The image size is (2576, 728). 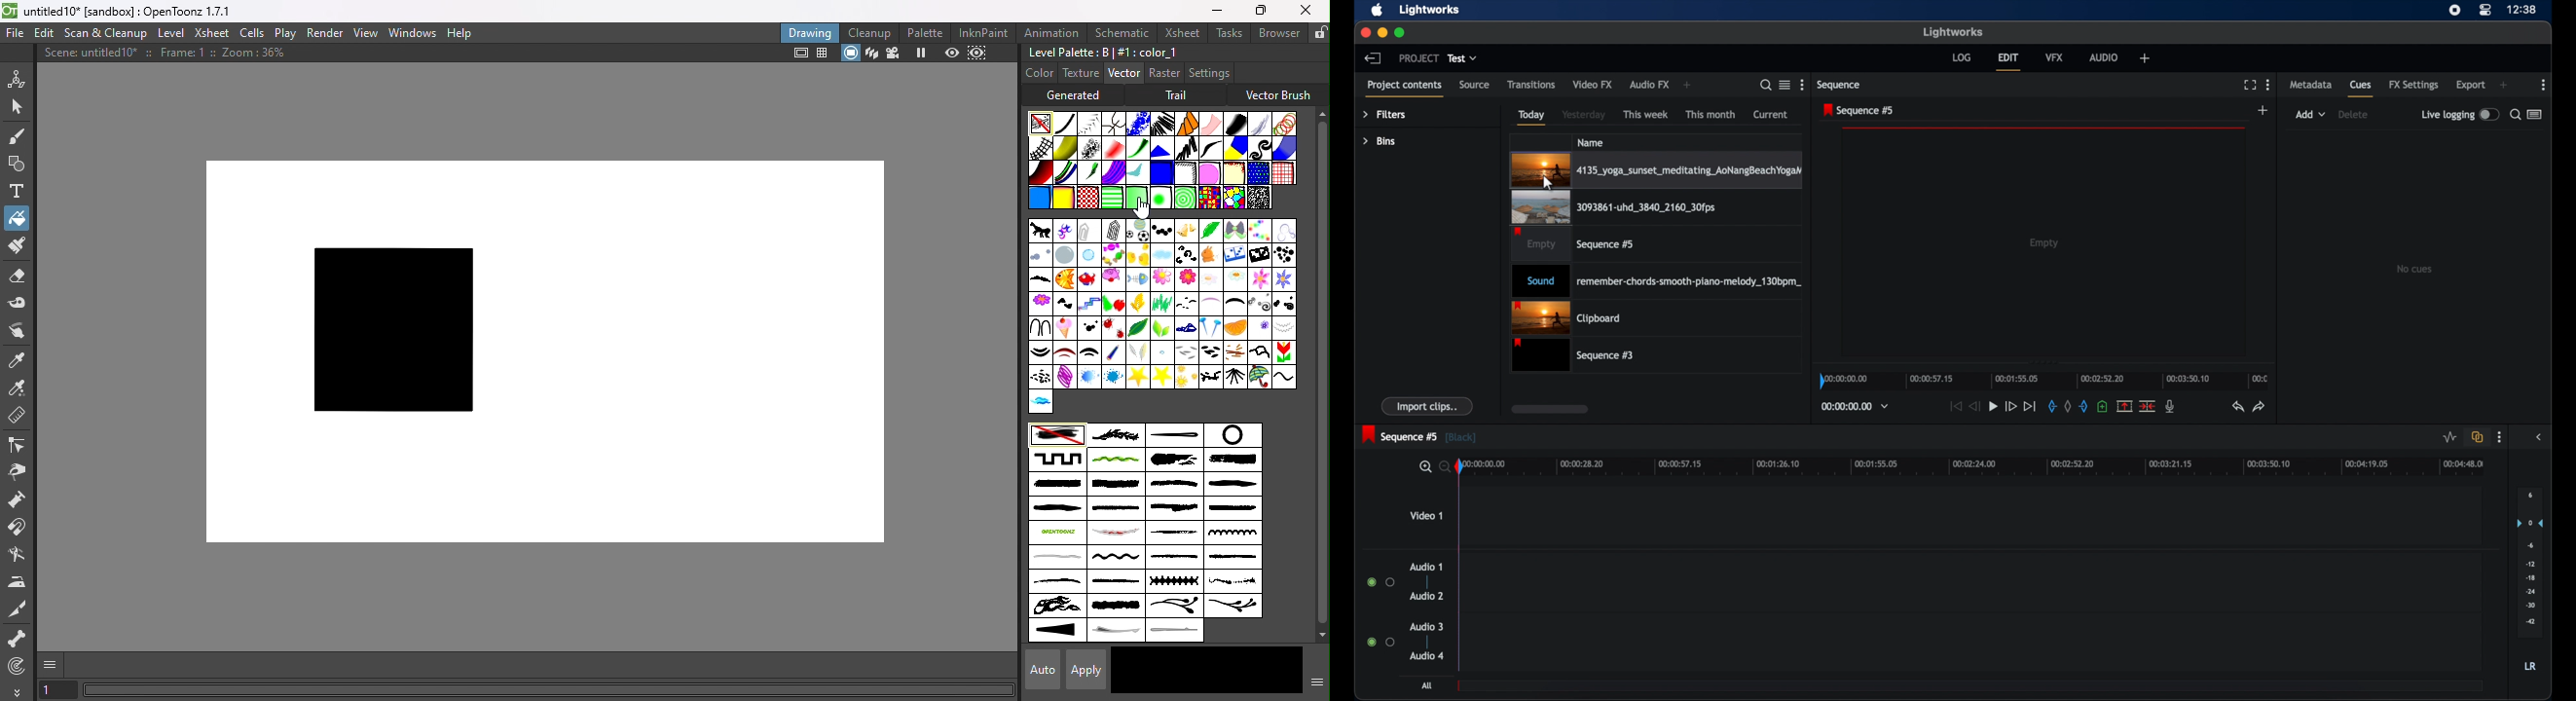 What do you see at coordinates (1282, 148) in the screenshot?
I see `Watercolor` at bounding box center [1282, 148].